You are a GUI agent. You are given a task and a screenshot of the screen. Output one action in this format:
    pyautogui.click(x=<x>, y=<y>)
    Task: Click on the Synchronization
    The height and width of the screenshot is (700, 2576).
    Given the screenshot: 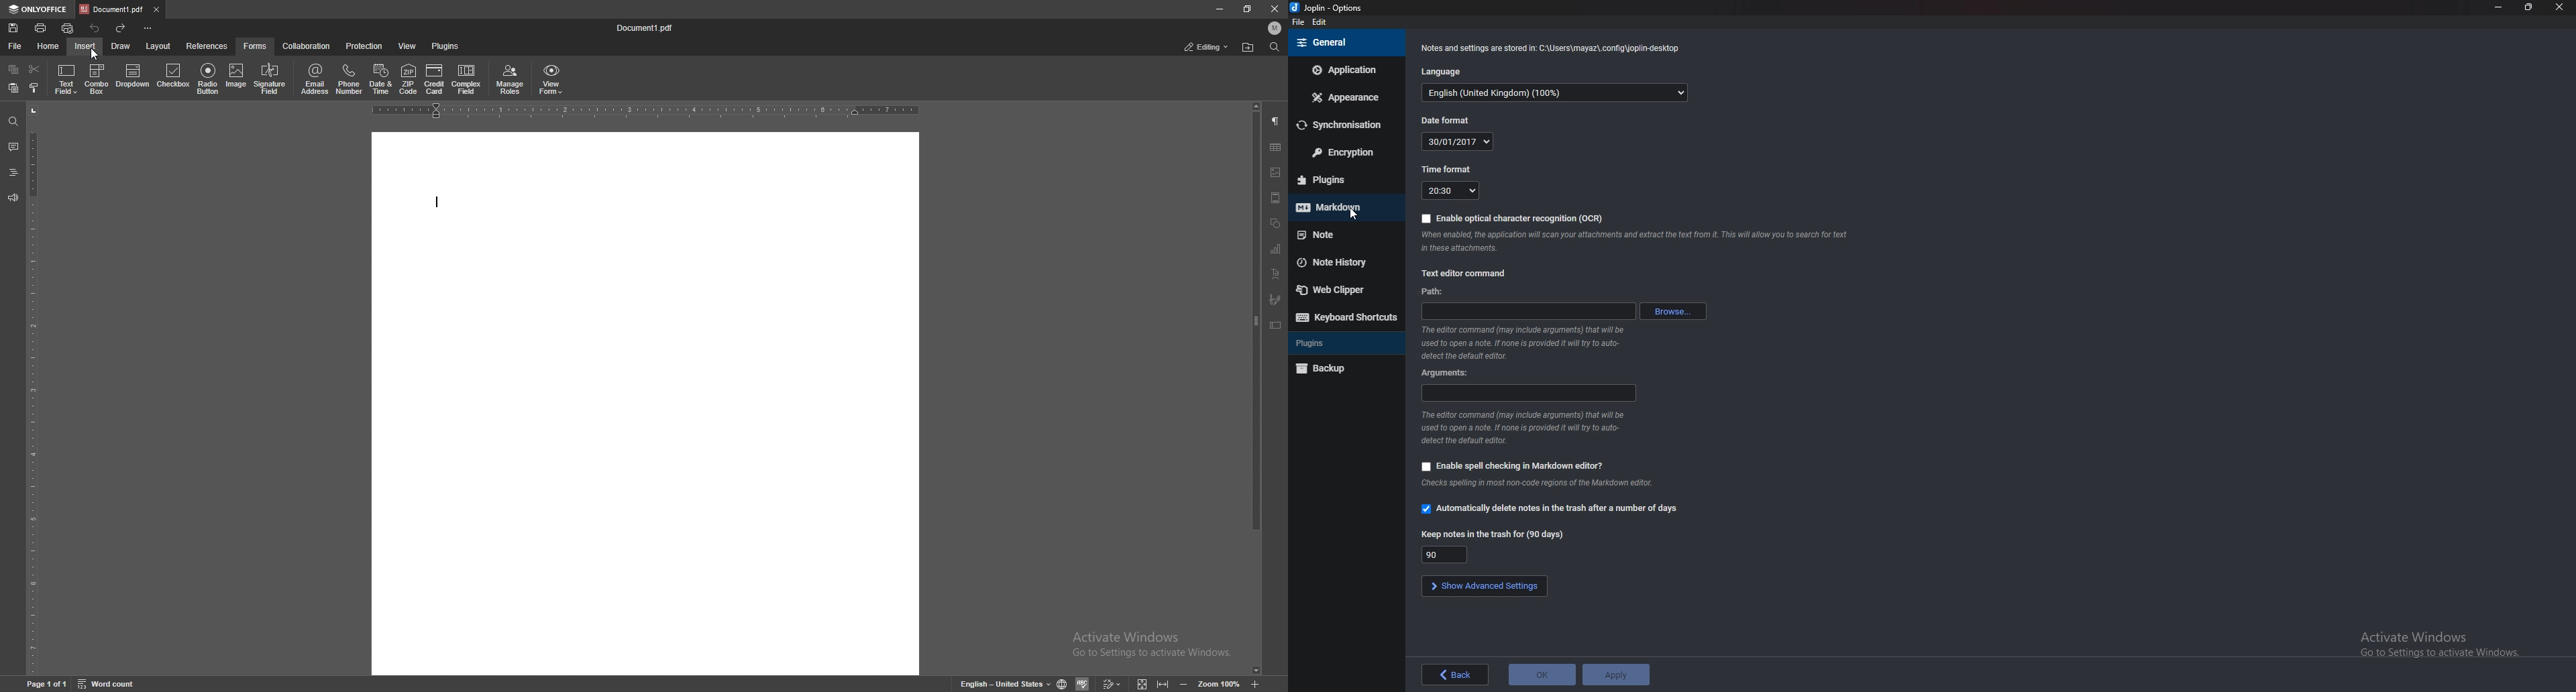 What is the action you would take?
    pyautogui.click(x=1346, y=125)
    